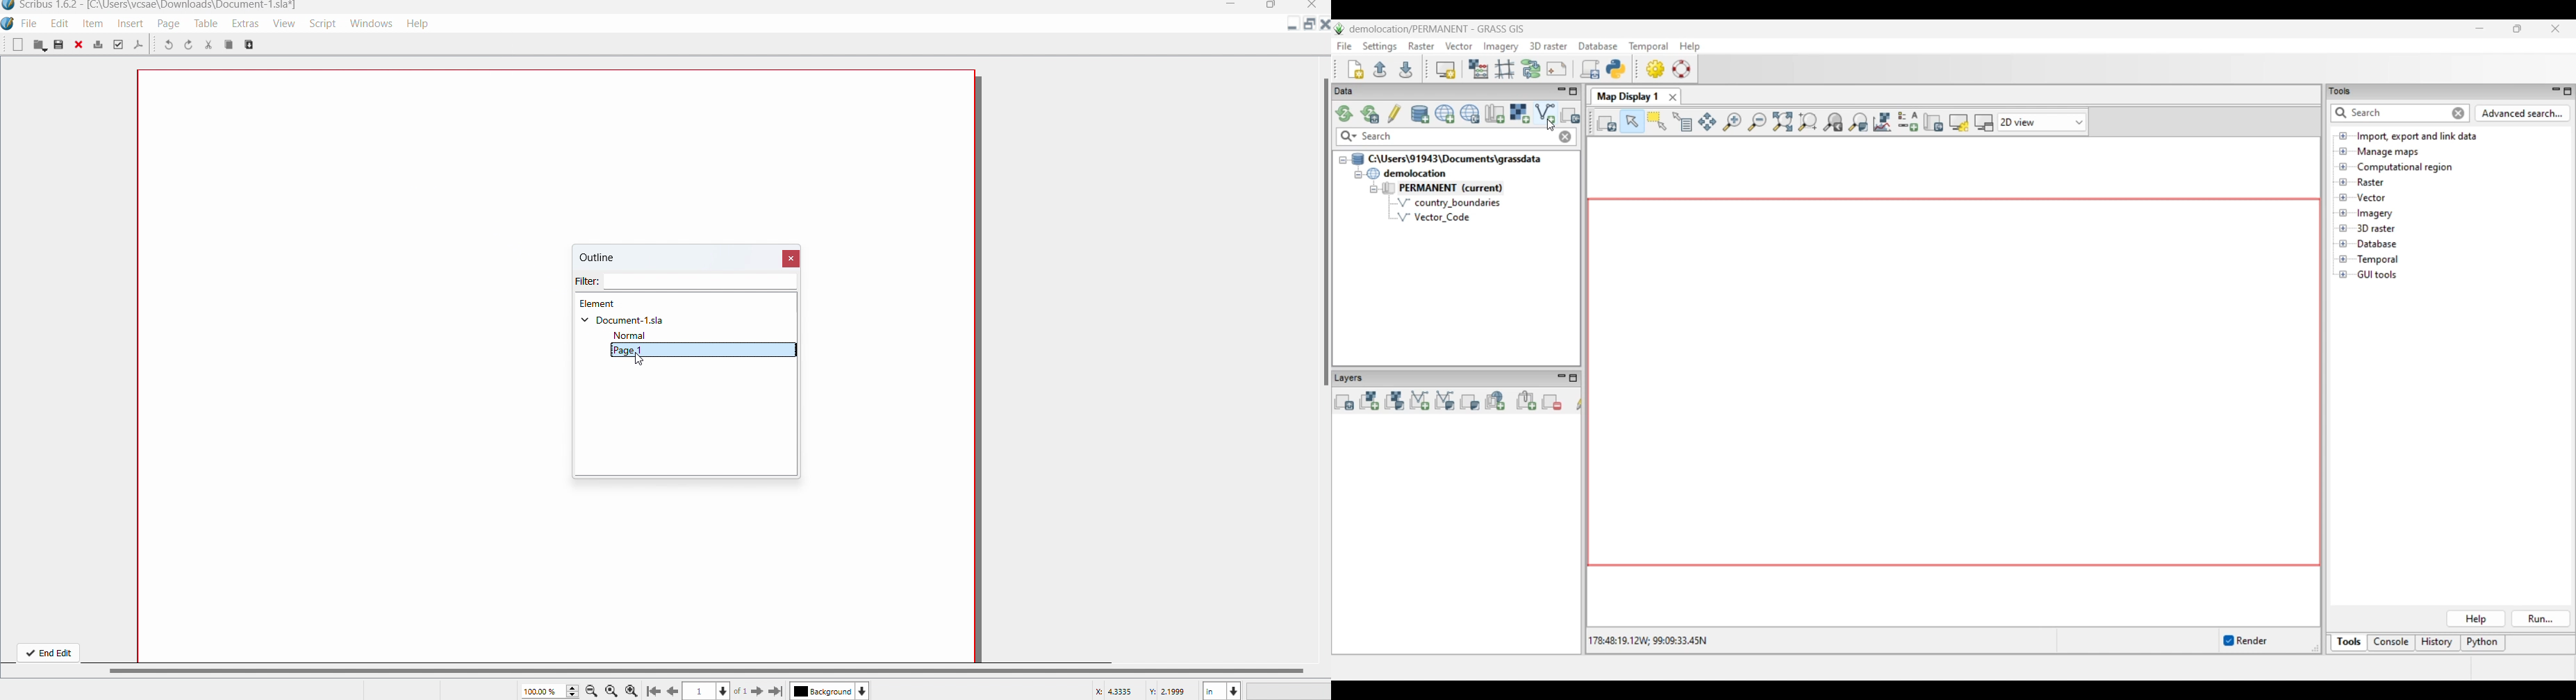 This screenshot has height=700, width=2576. Describe the element at coordinates (2343, 198) in the screenshot. I see `Click to open files under Vector` at that location.